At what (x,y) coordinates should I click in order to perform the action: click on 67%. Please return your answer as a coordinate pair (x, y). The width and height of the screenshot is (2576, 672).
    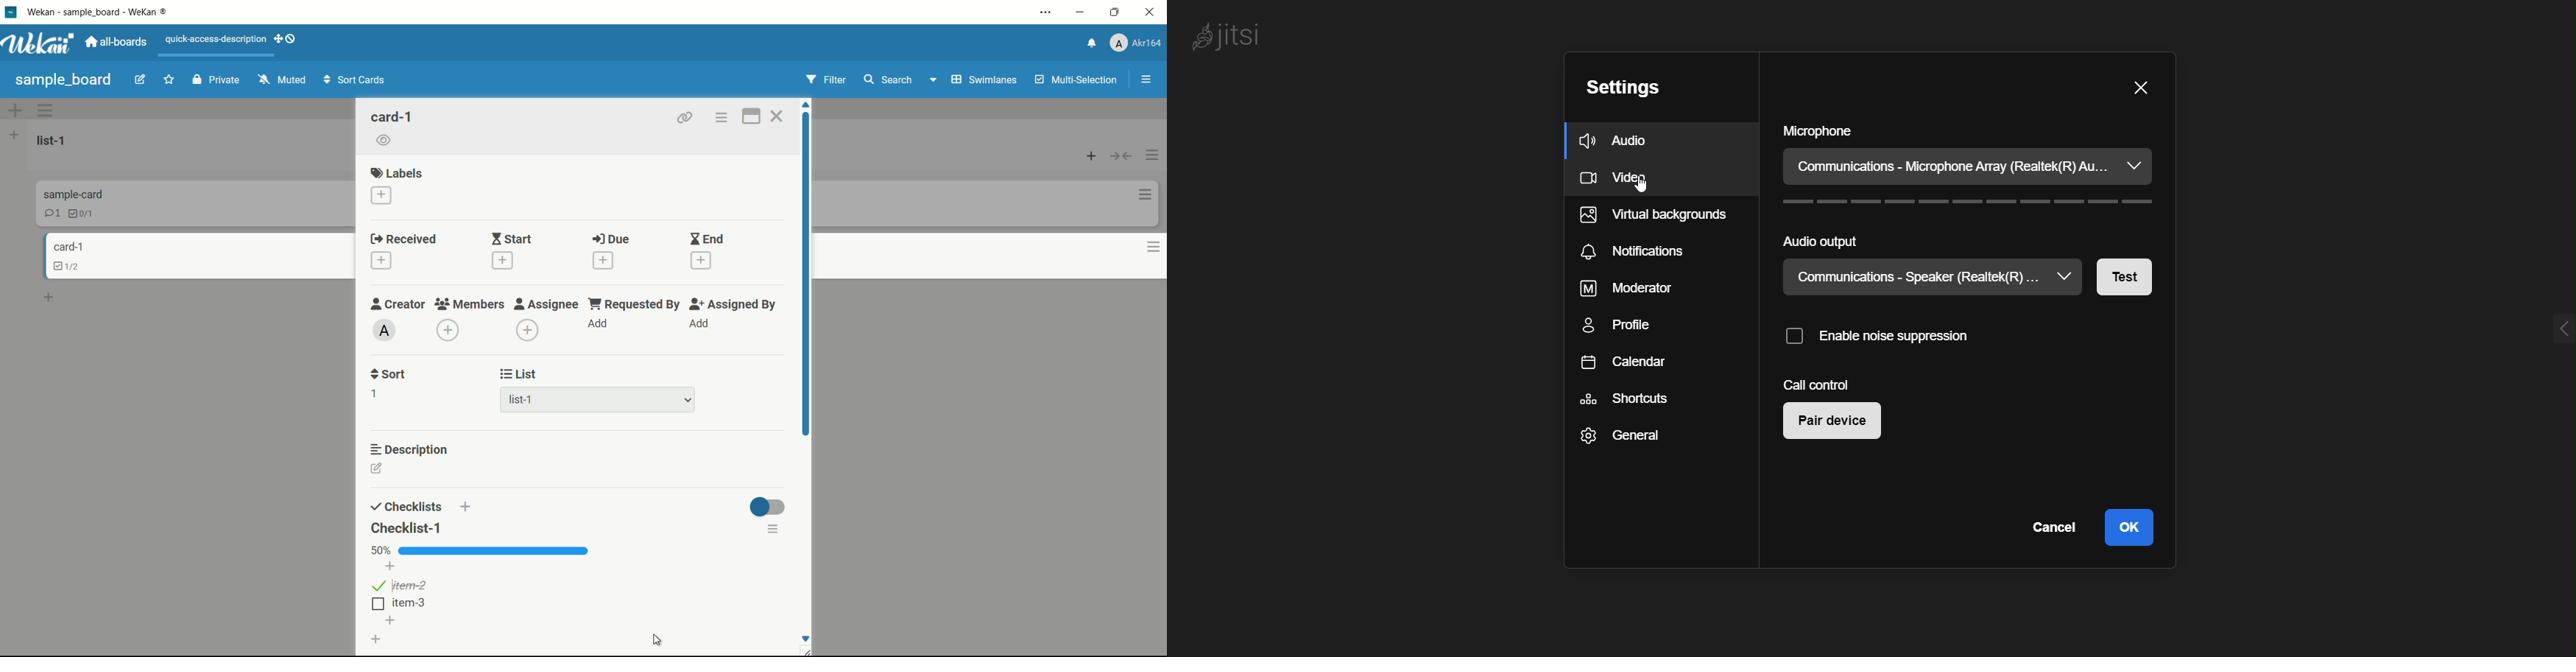
    Looking at the image, I should click on (381, 551).